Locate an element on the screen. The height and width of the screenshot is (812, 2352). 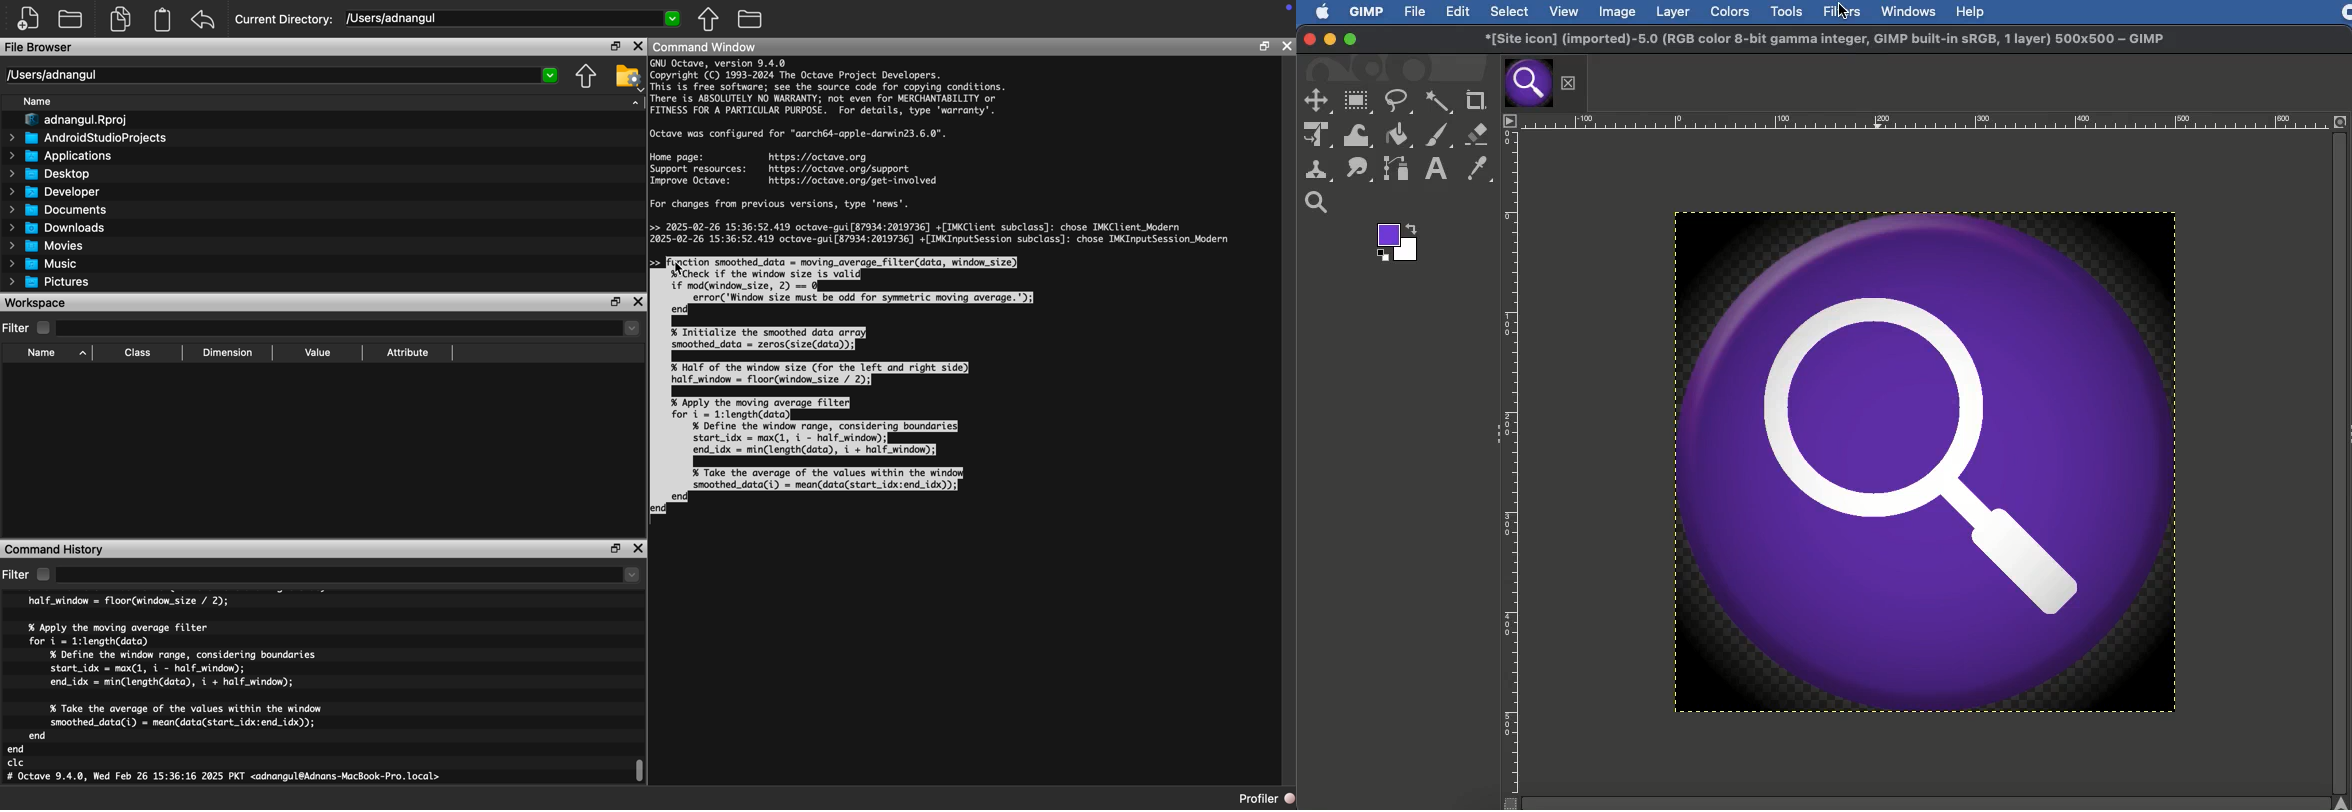
Magnify is located at coordinates (1315, 204).